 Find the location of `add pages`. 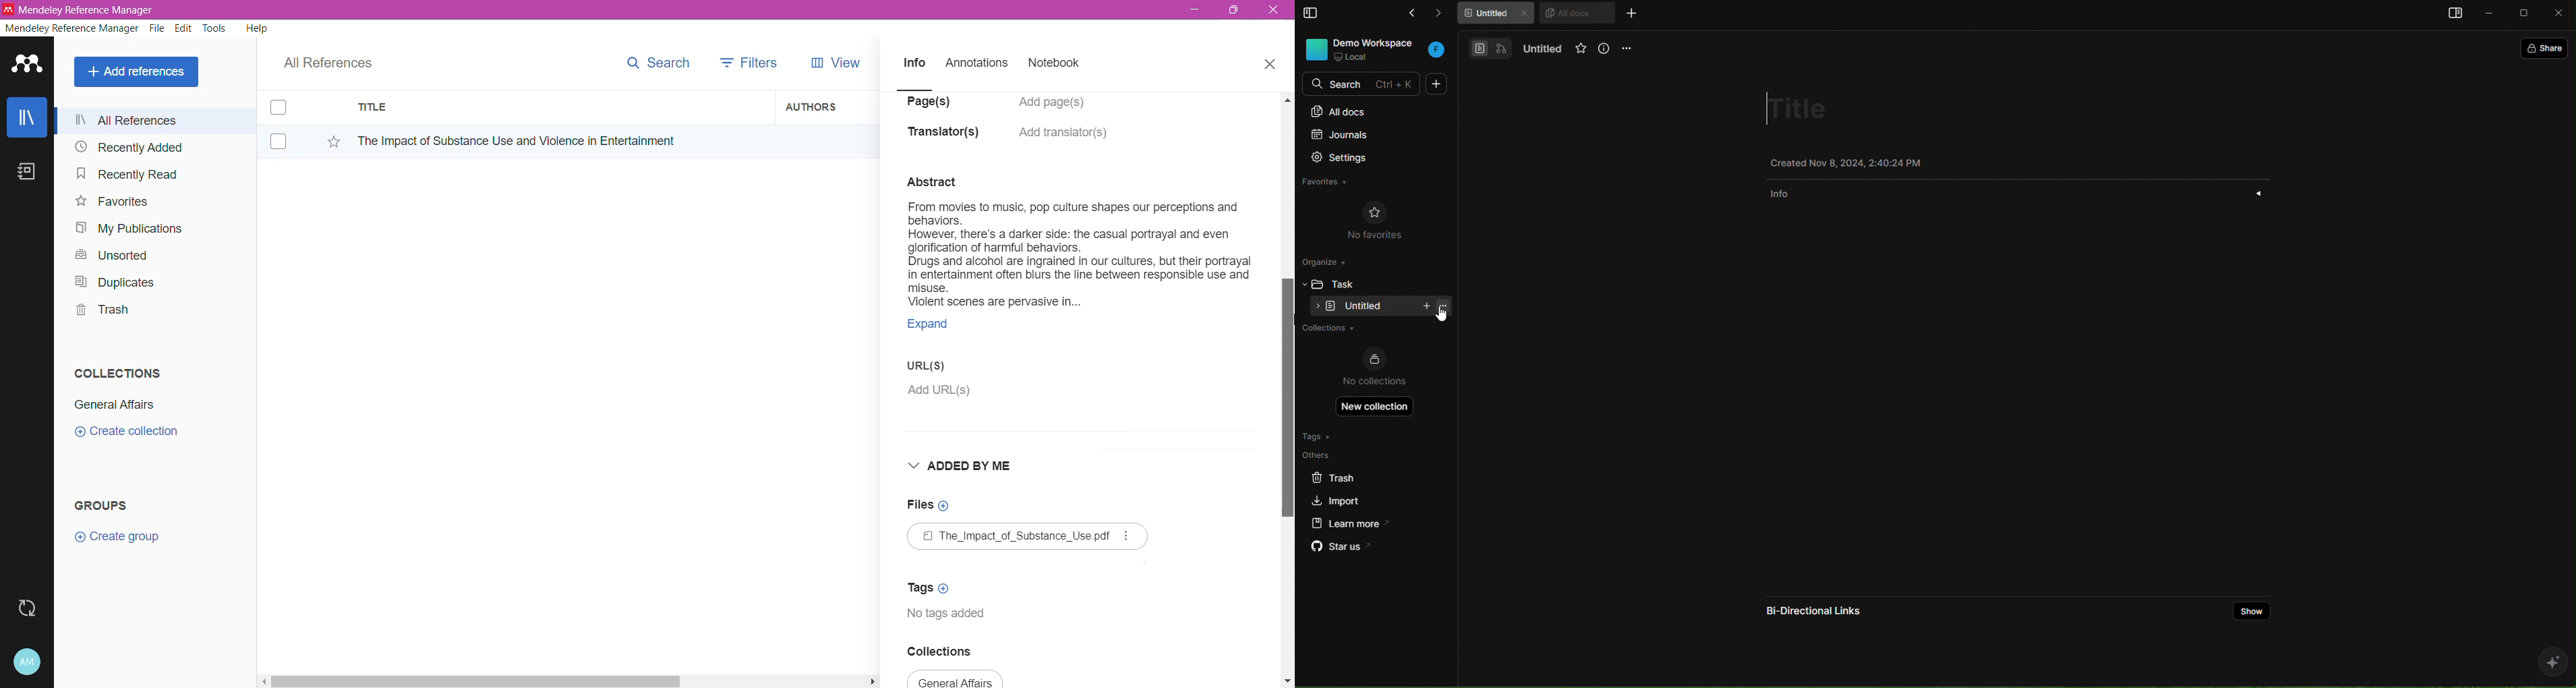

add pages is located at coordinates (1057, 102).